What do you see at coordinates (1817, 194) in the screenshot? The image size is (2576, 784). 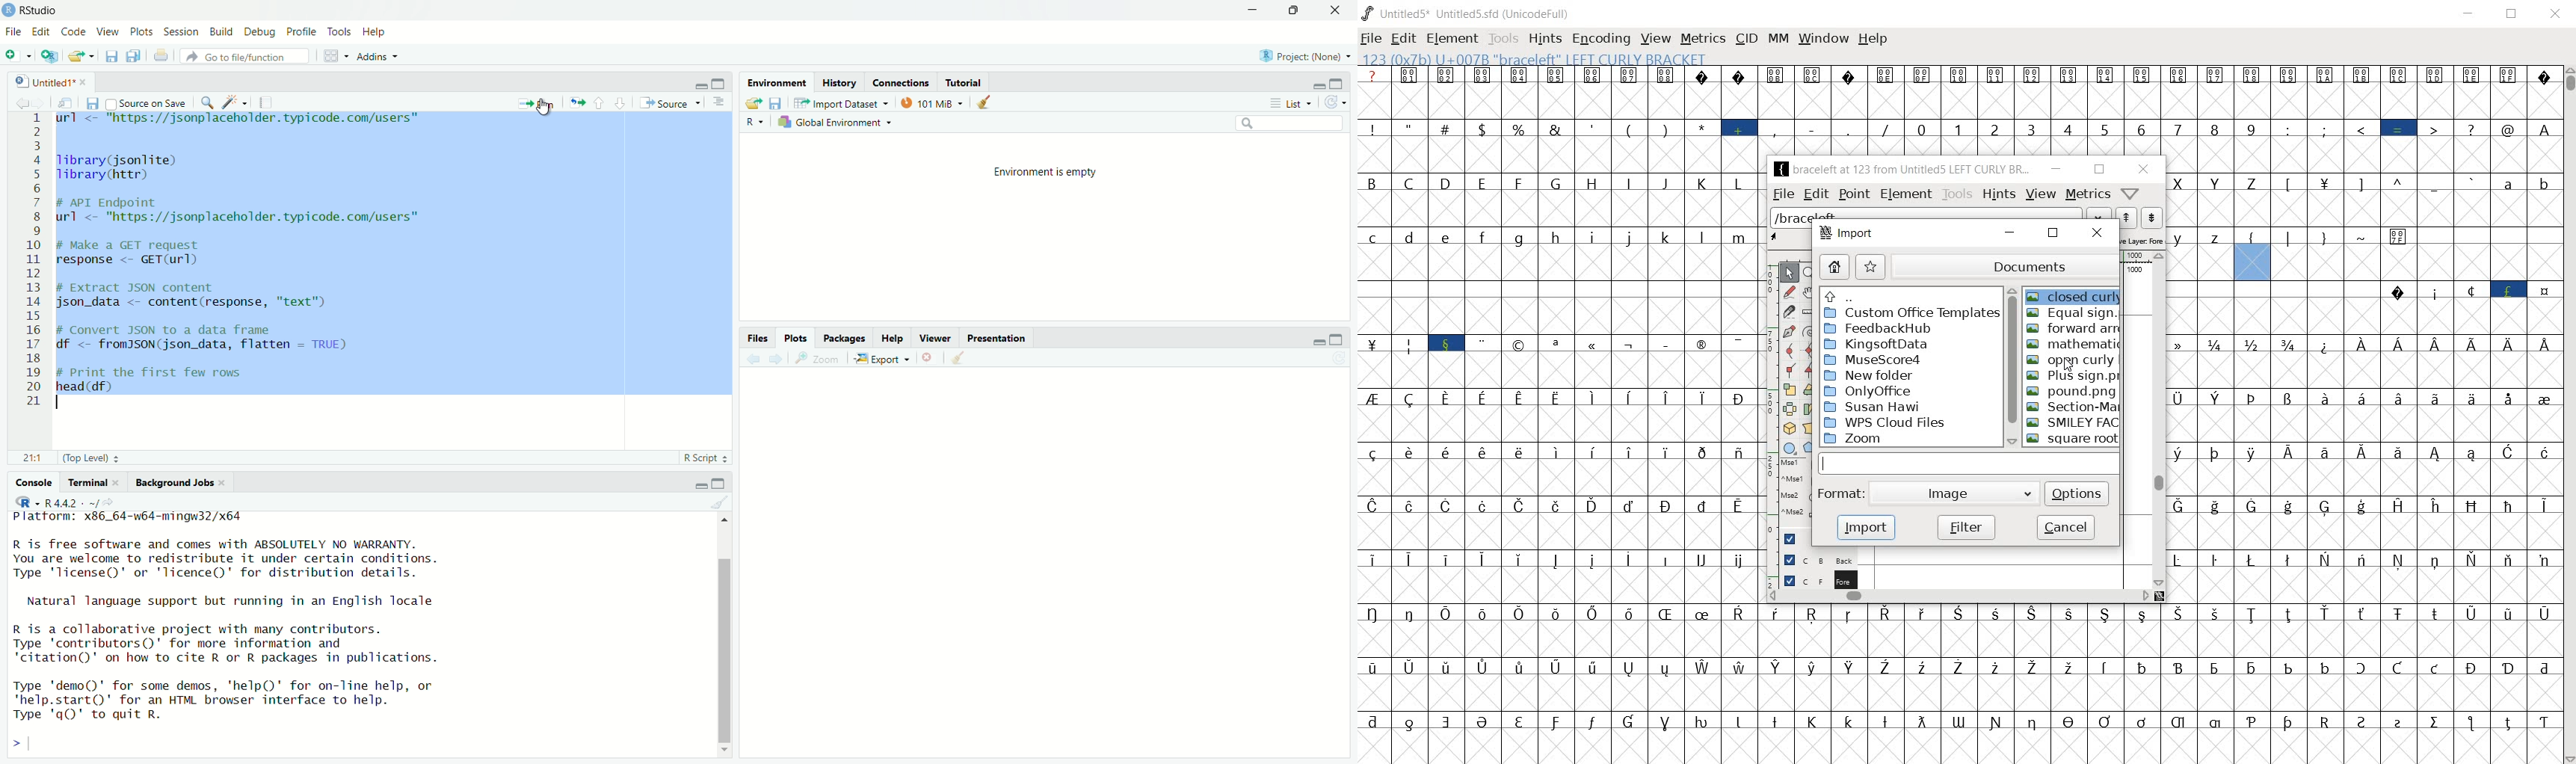 I see `edit` at bounding box center [1817, 194].